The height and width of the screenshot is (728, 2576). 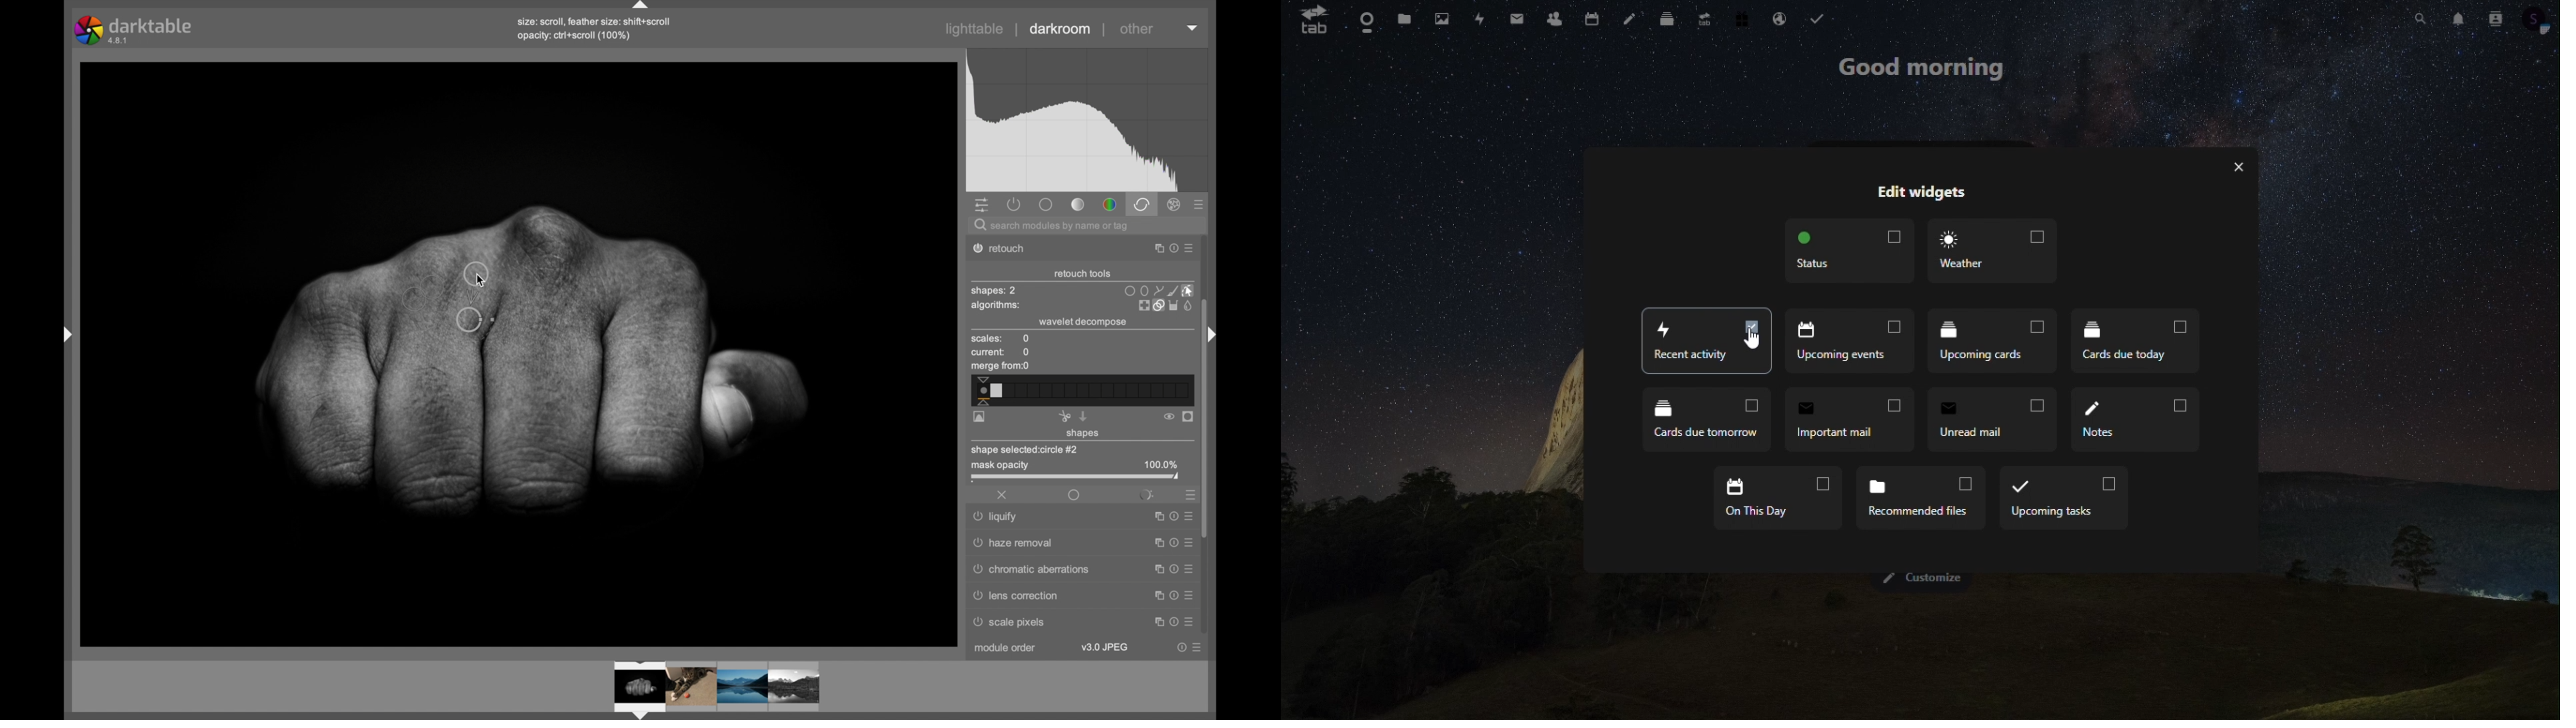 What do you see at coordinates (2496, 23) in the screenshot?
I see `contacts` at bounding box center [2496, 23].